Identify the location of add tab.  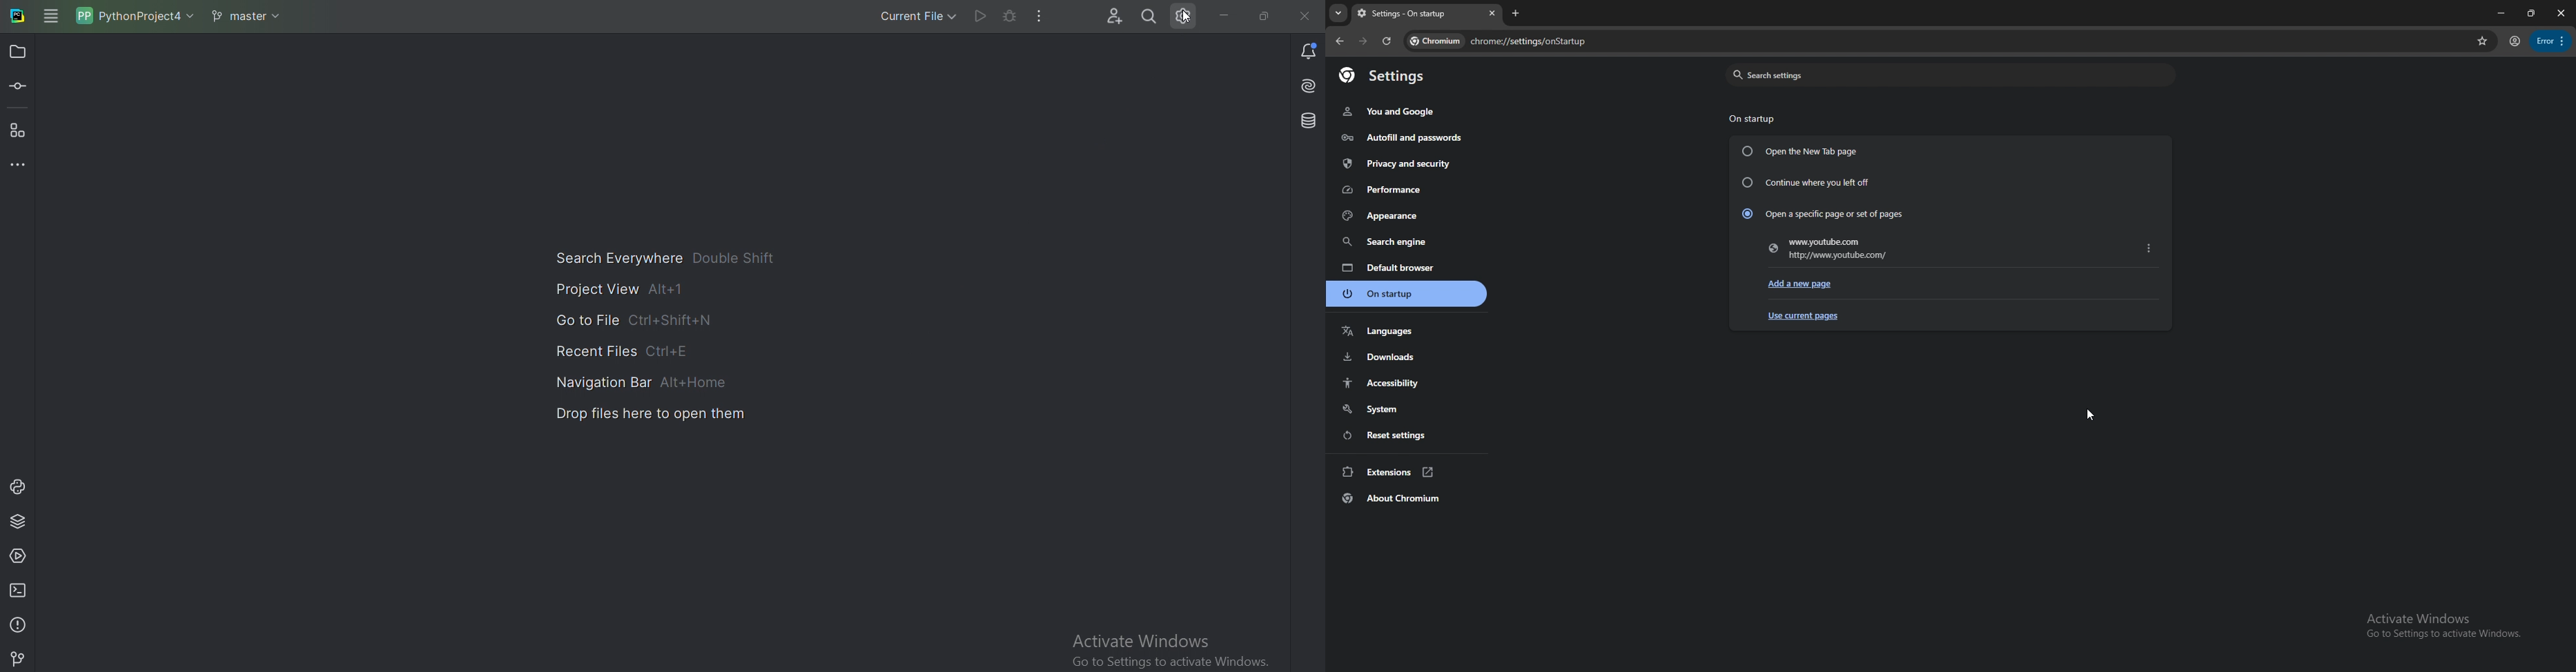
(1517, 13).